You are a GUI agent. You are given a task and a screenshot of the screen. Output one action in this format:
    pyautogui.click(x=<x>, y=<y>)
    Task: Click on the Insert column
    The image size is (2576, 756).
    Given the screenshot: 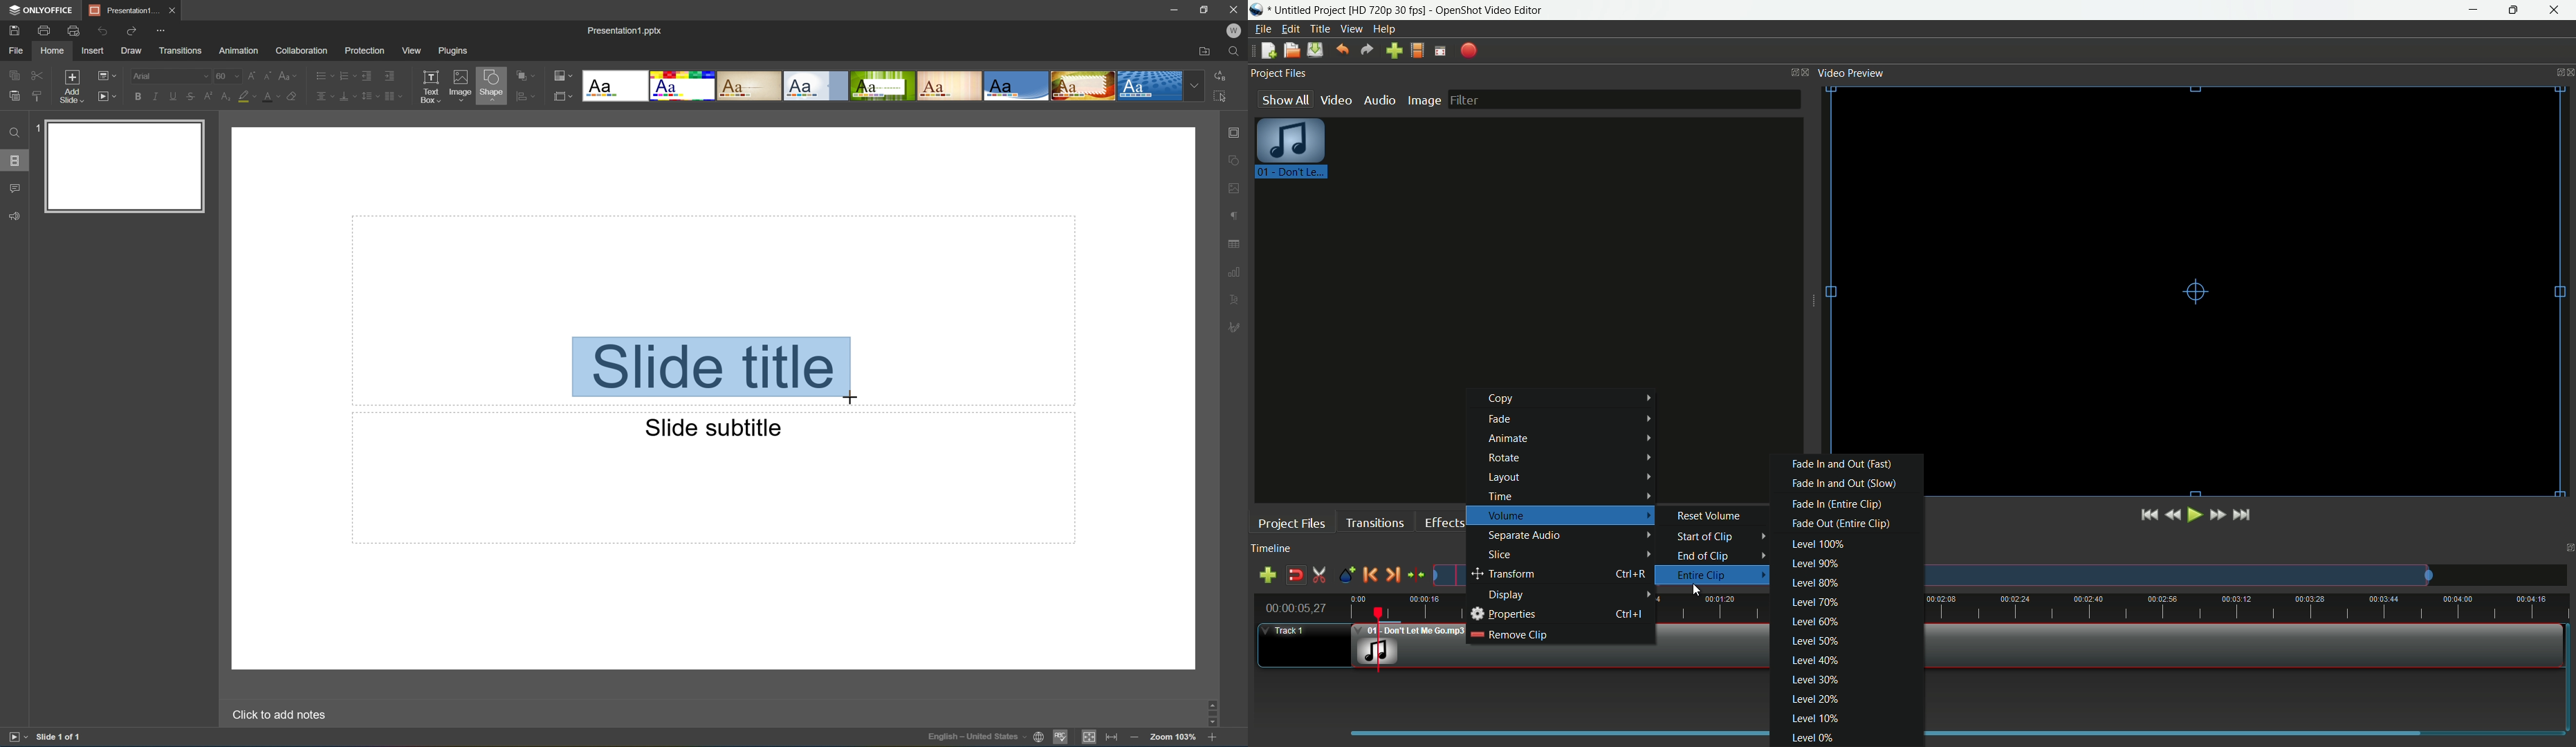 What is the action you would take?
    pyautogui.click(x=396, y=96)
    